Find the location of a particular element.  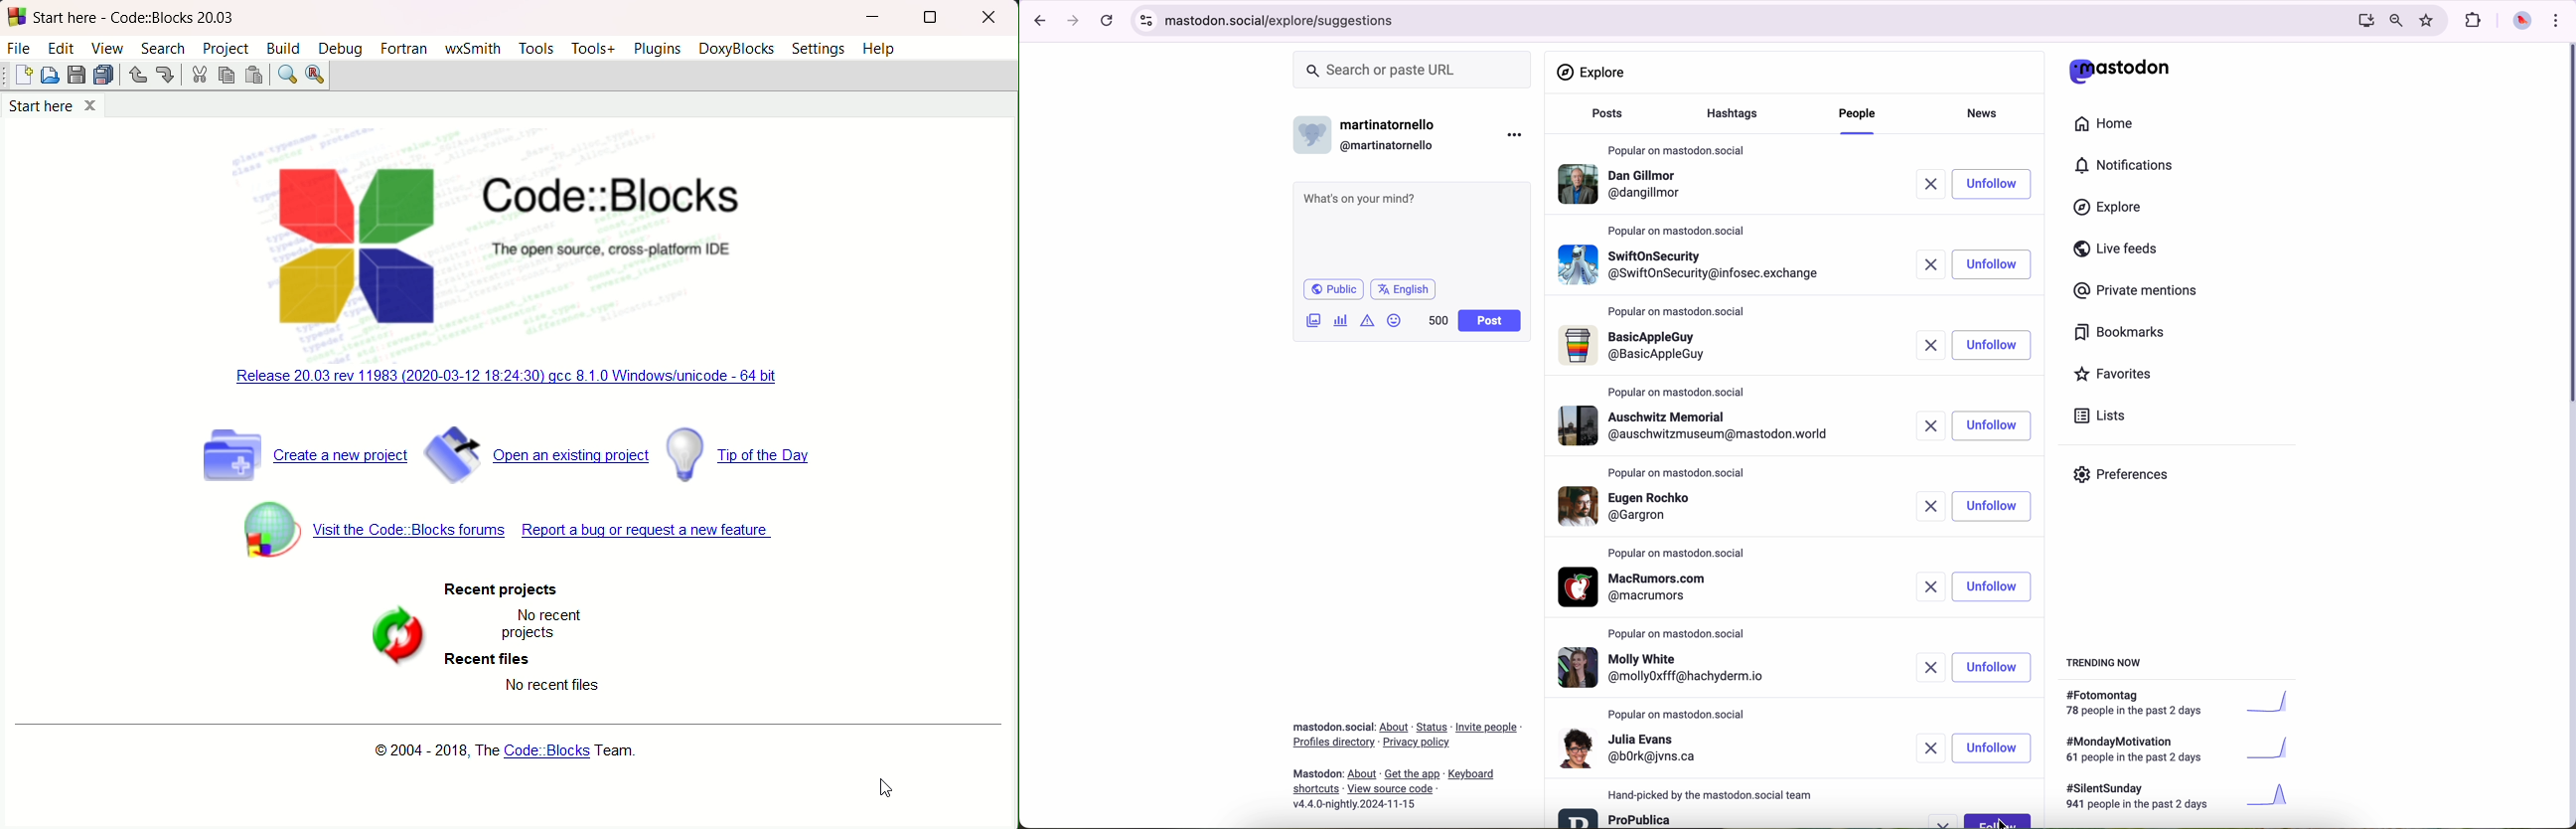

refresh page is located at coordinates (1108, 21).